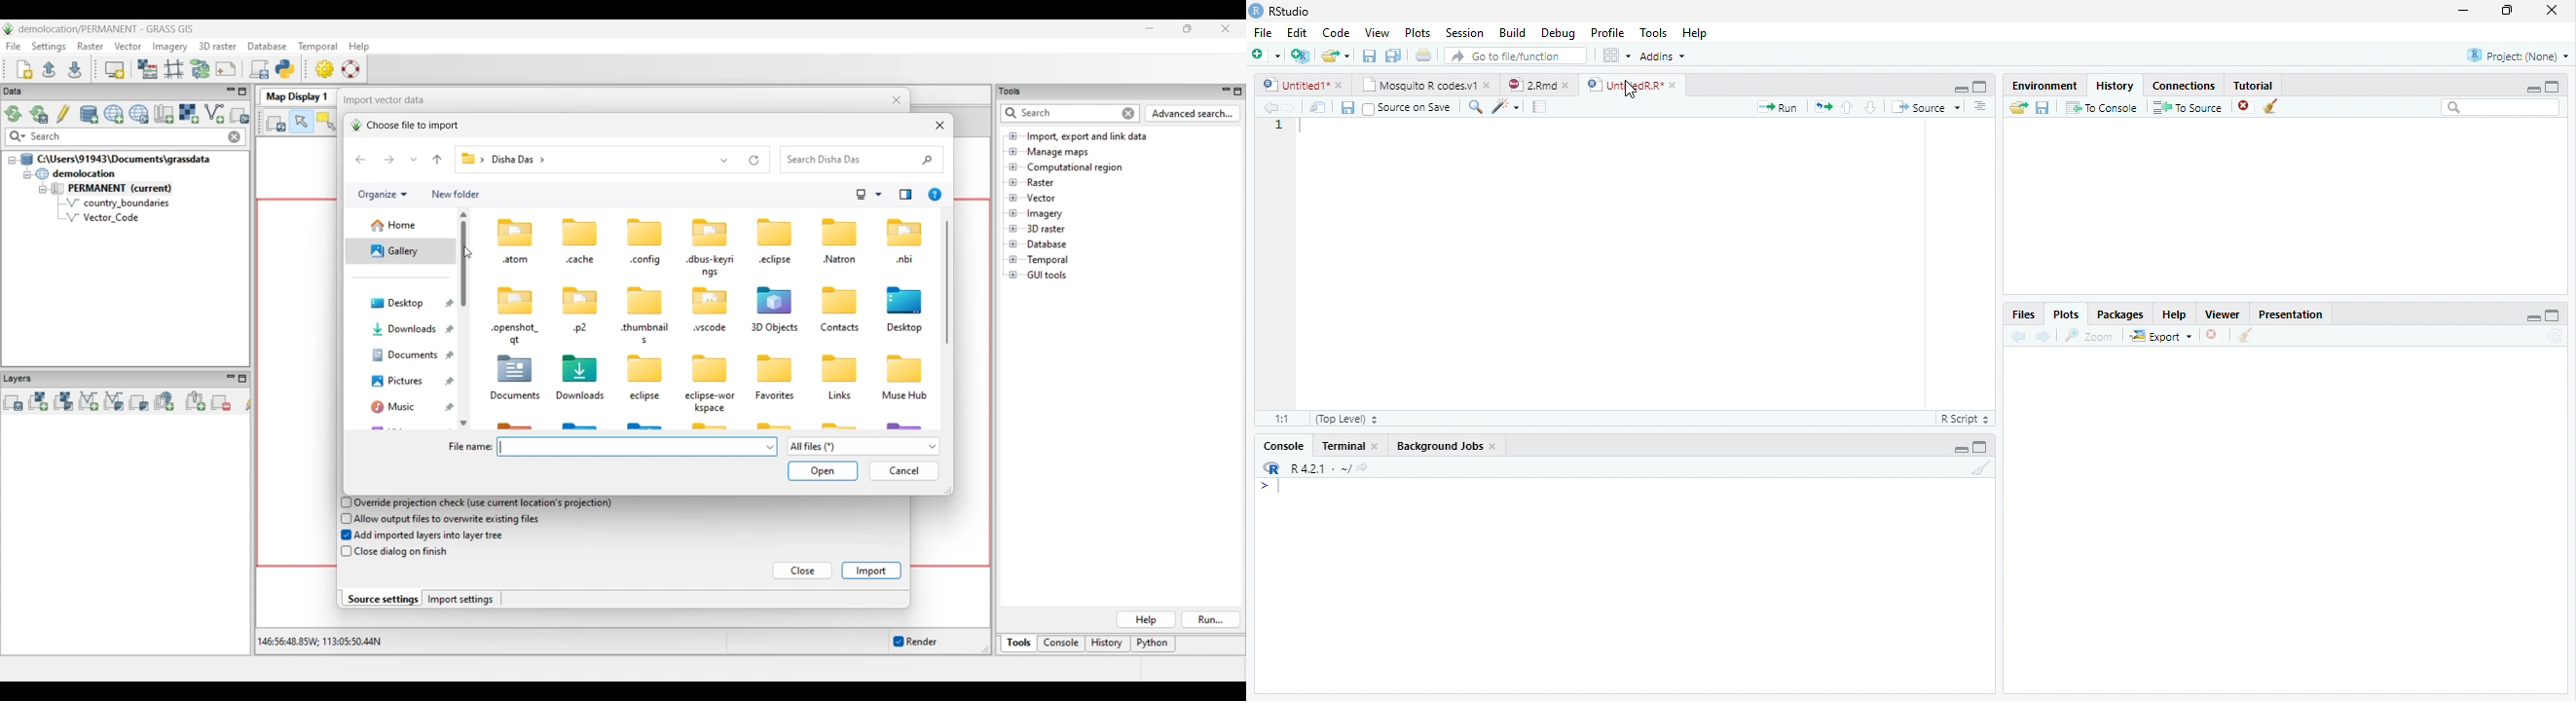  Describe the element at coordinates (1651, 31) in the screenshot. I see `Tools` at that location.